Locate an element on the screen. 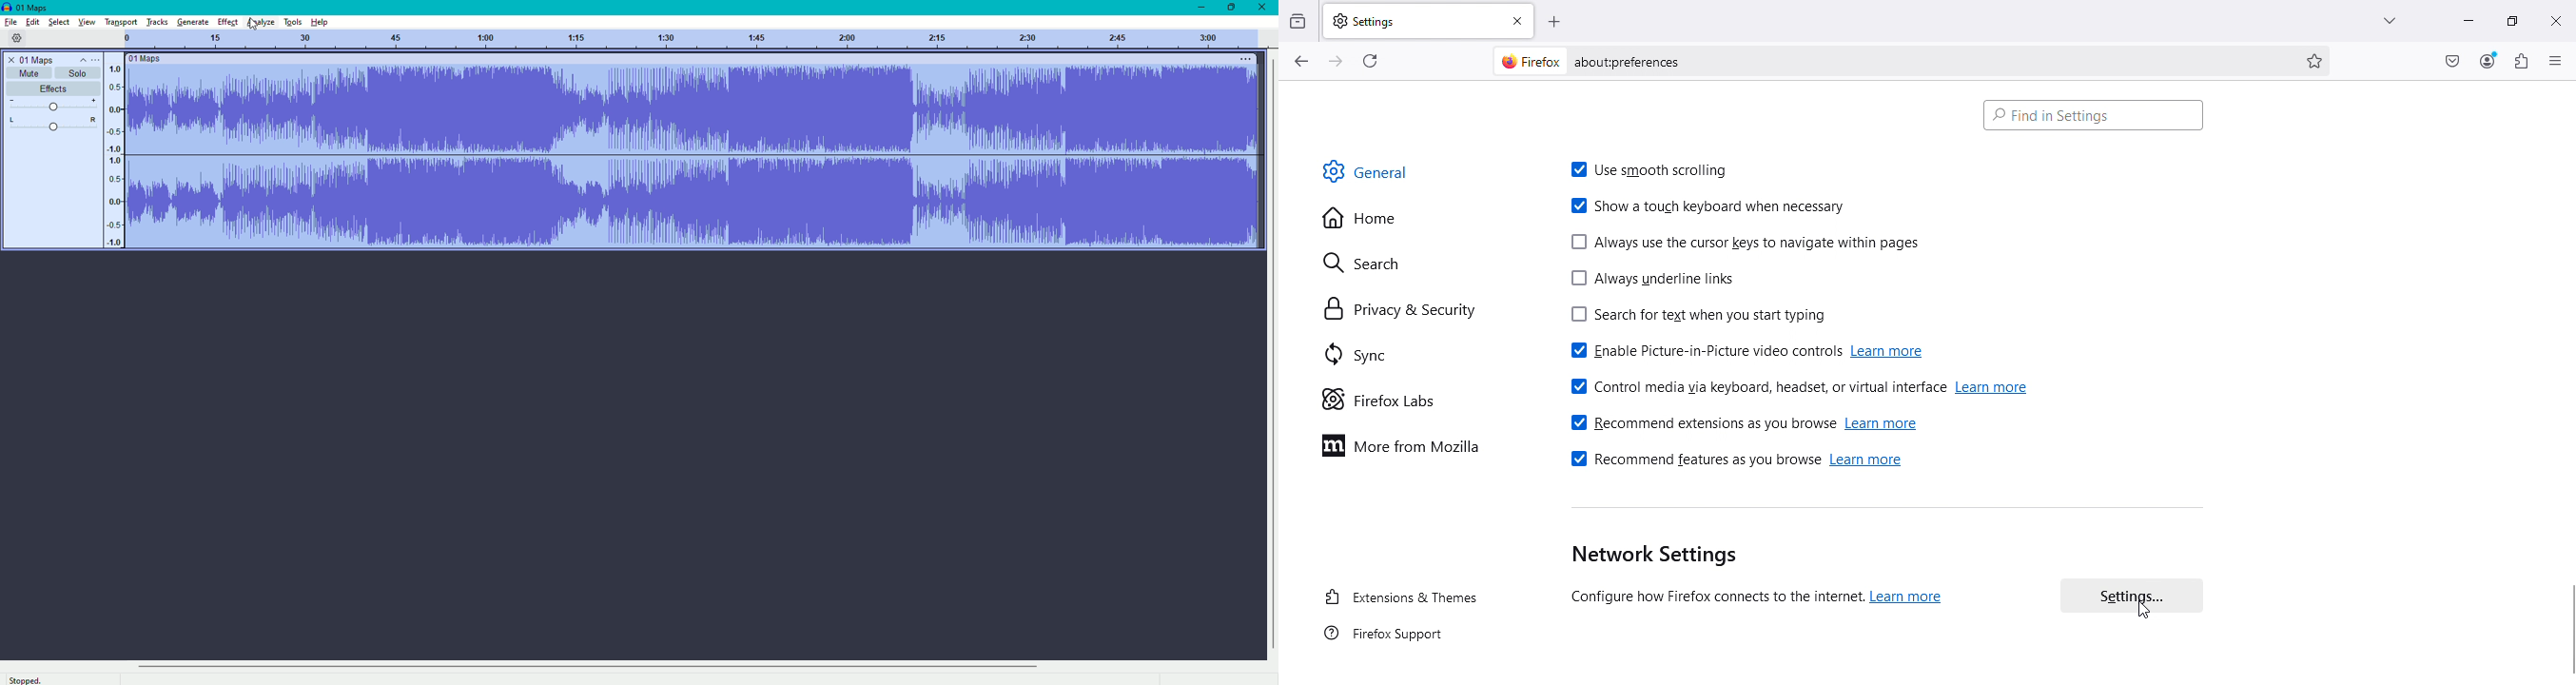  Account is located at coordinates (2488, 61).